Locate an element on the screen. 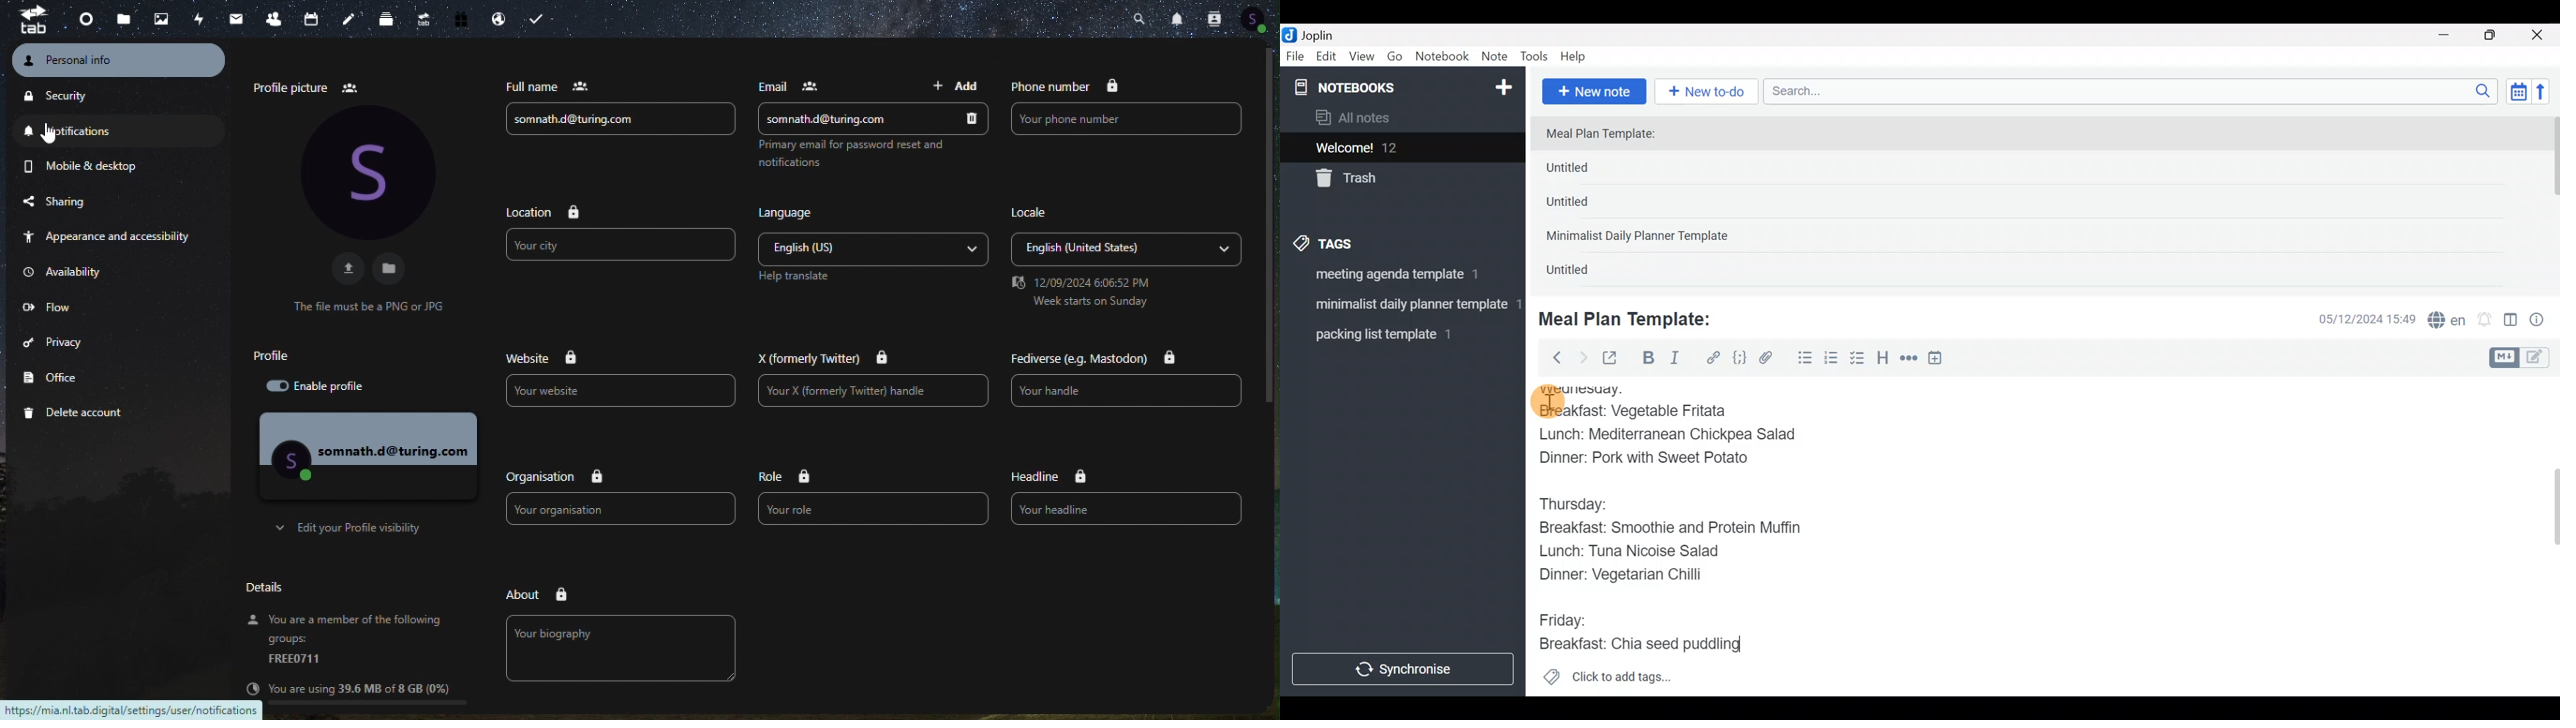 The height and width of the screenshot is (728, 2576). Untitled is located at coordinates (1585, 206).